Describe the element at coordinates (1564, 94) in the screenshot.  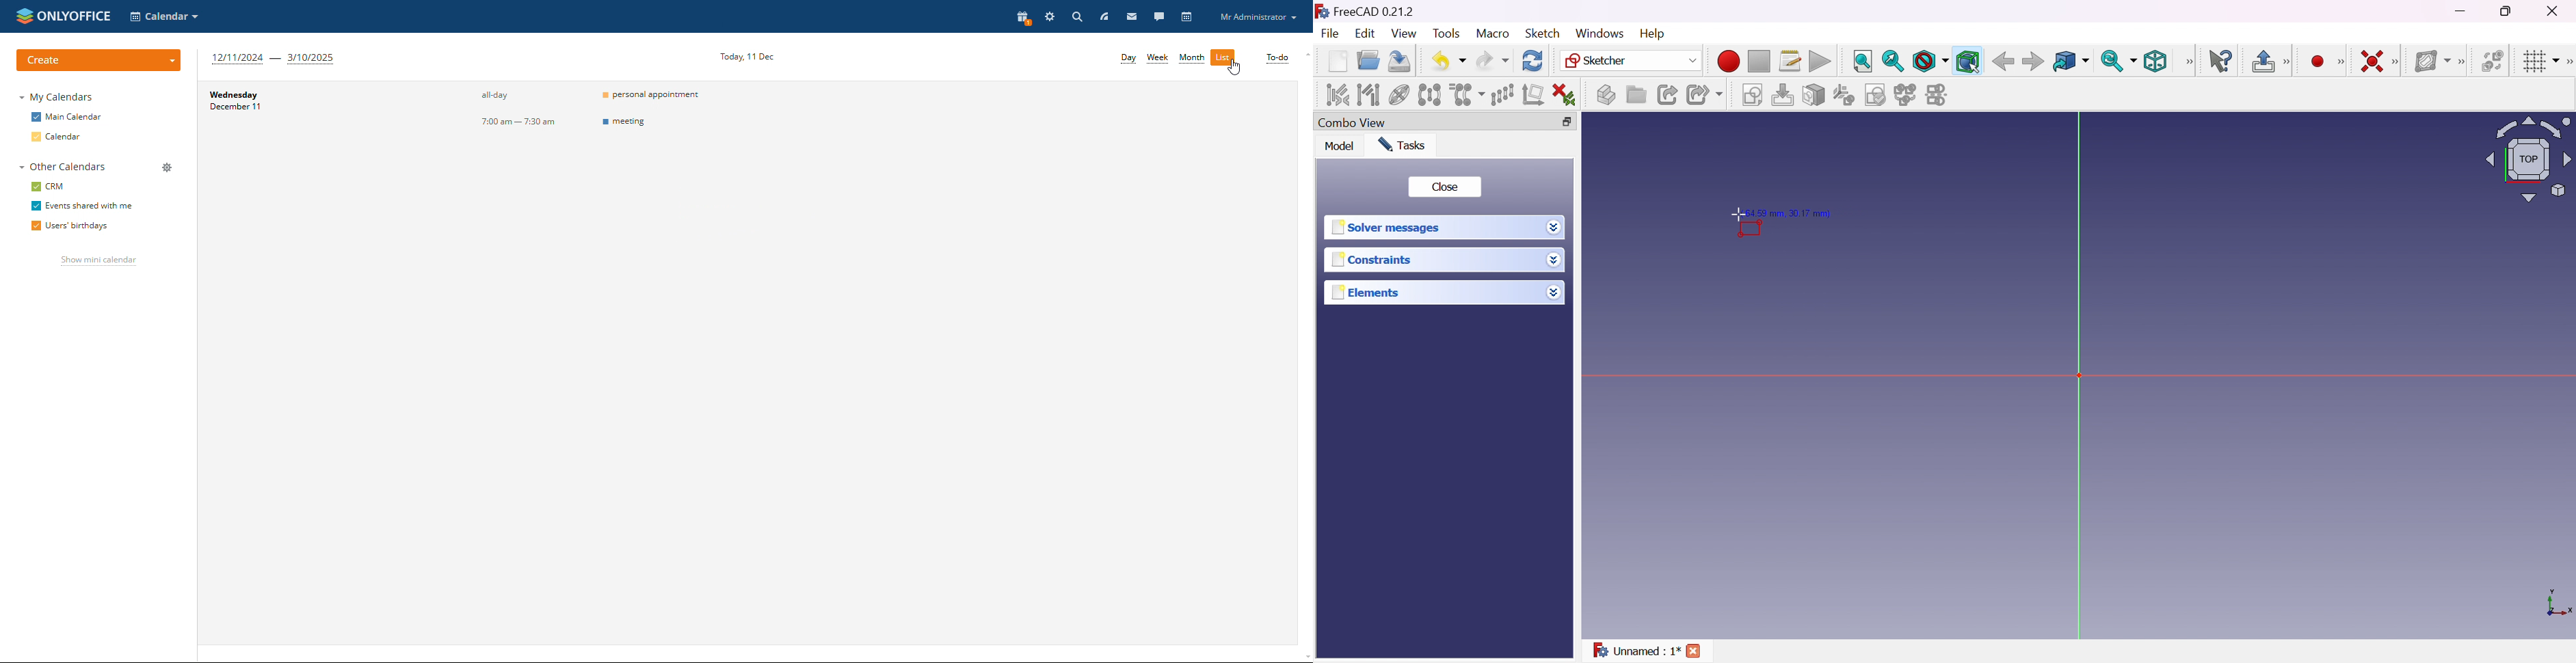
I see `Delete all constraints` at that location.